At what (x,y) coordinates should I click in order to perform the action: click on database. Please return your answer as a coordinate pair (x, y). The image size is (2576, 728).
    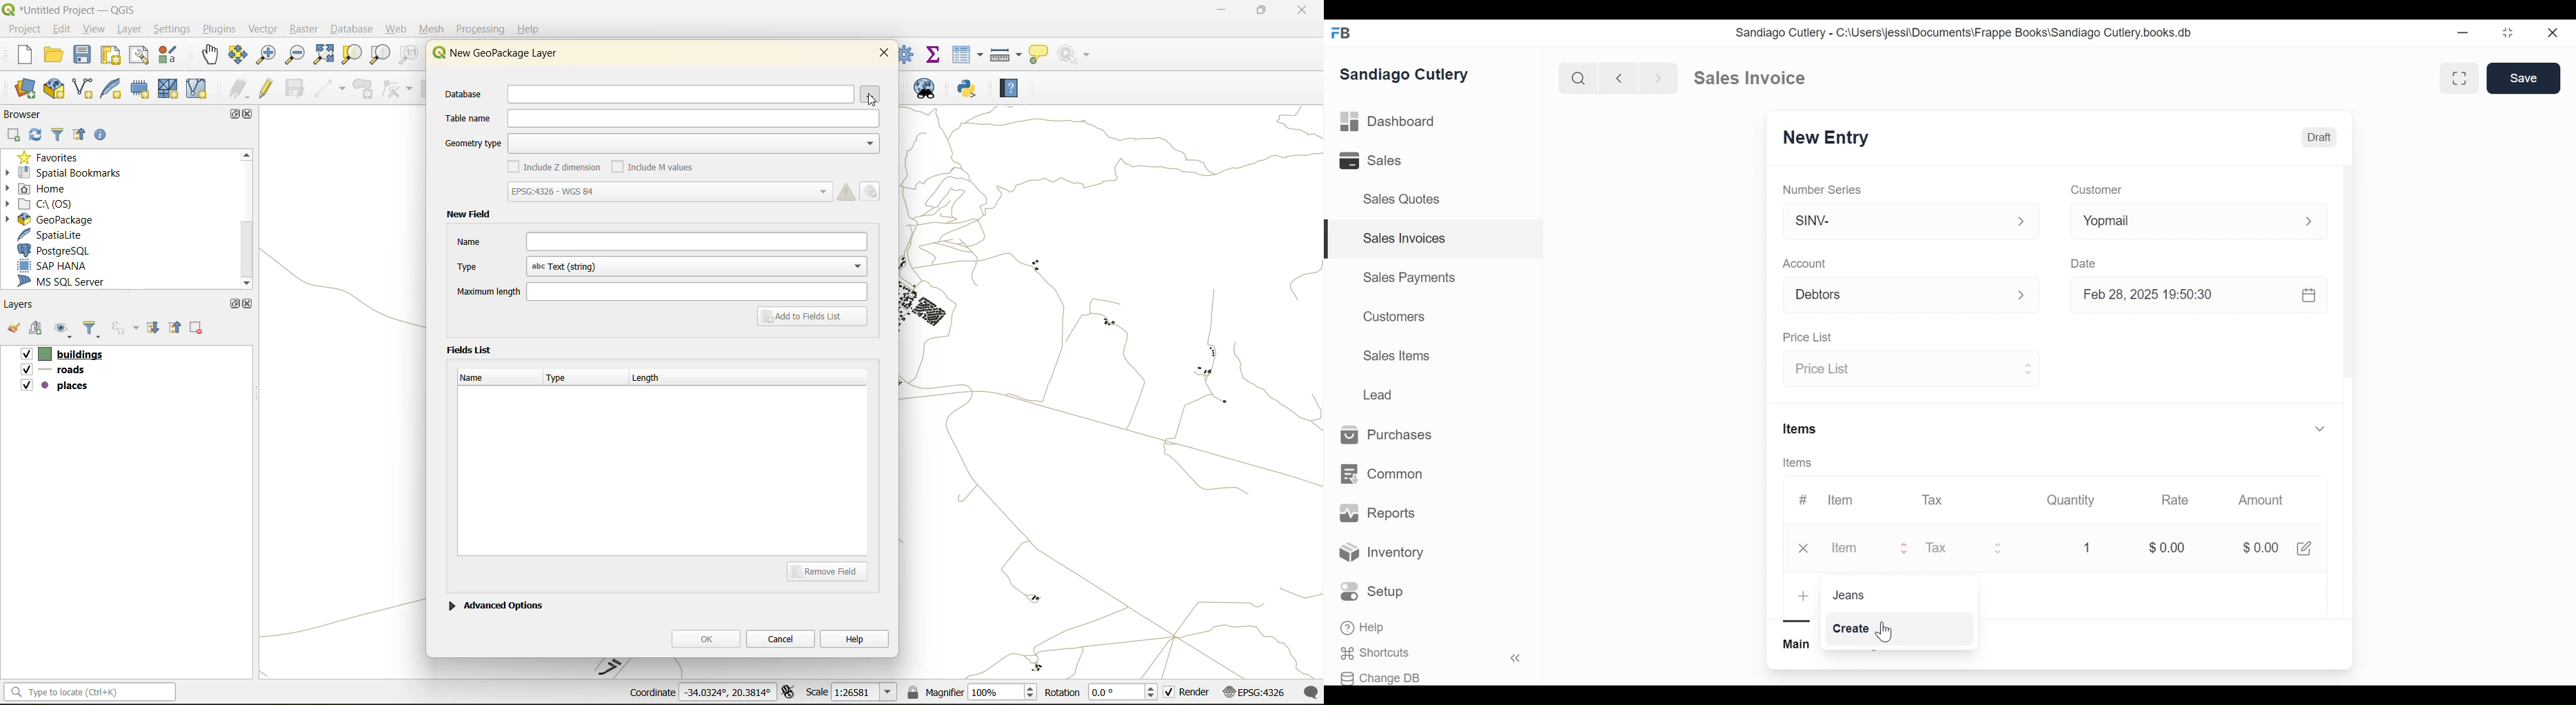
    Looking at the image, I should click on (664, 92).